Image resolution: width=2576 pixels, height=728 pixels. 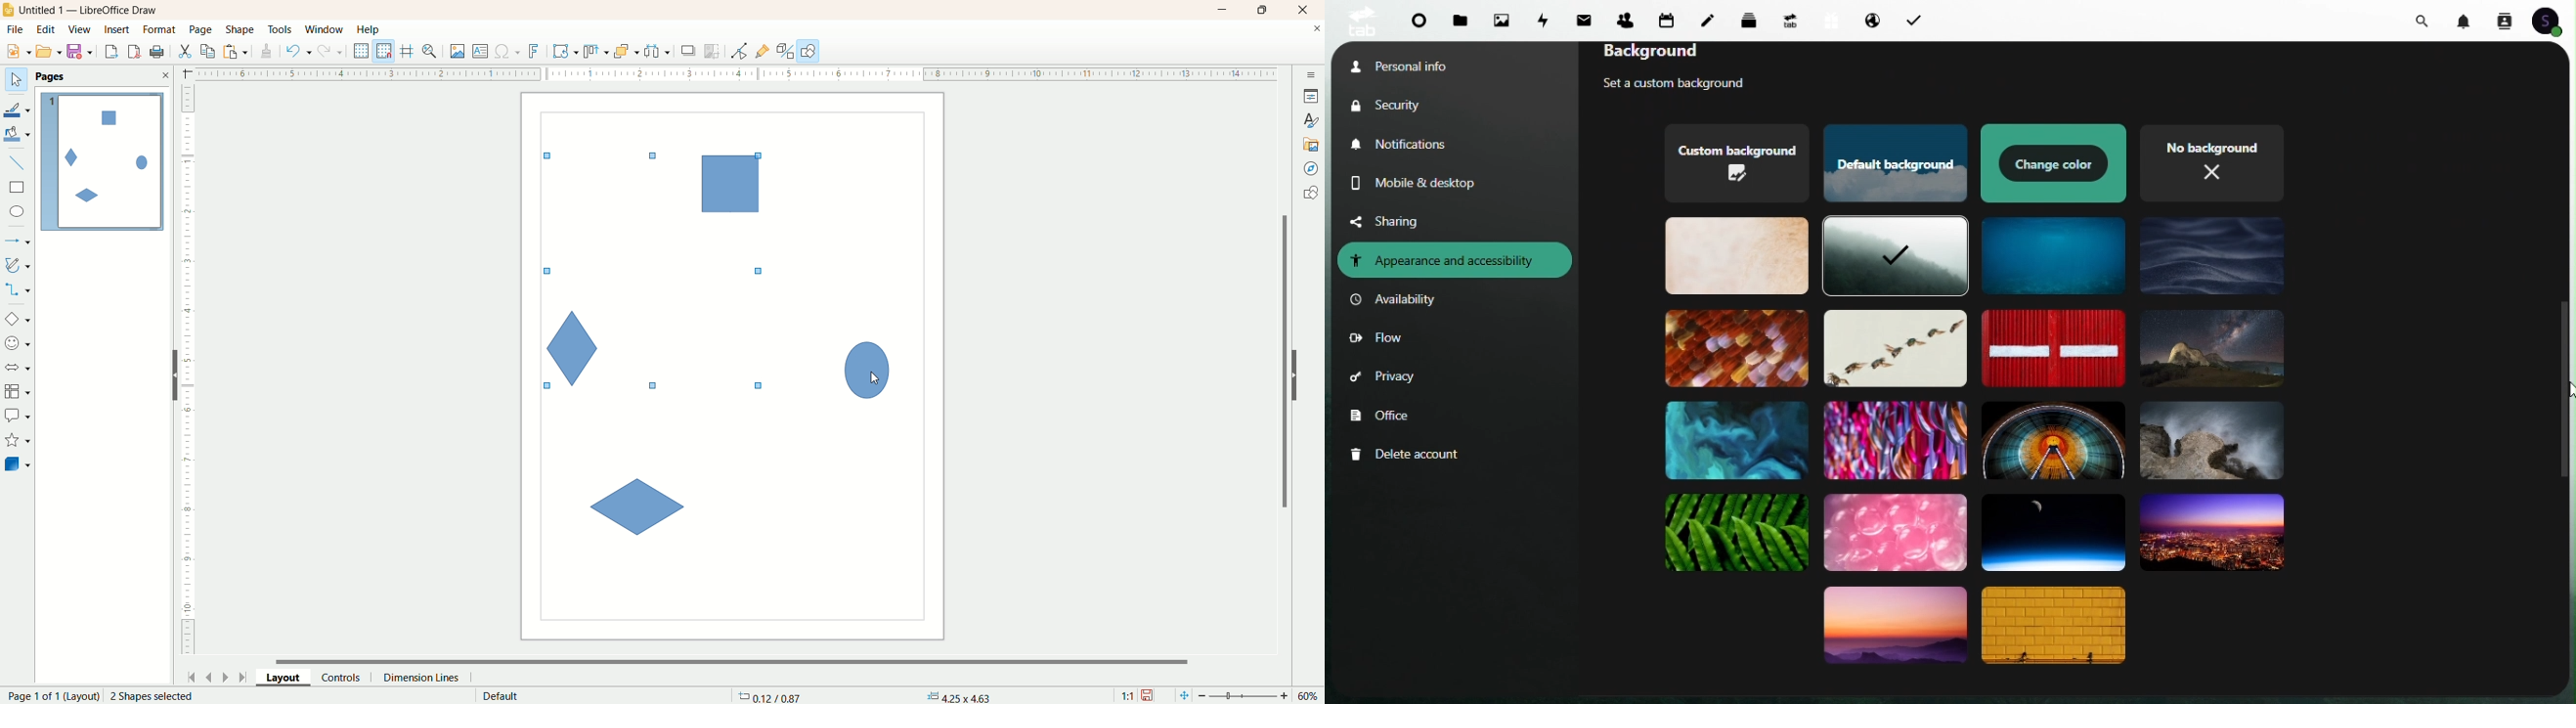 What do you see at coordinates (1246, 696) in the screenshot?
I see `zoom factor` at bounding box center [1246, 696].